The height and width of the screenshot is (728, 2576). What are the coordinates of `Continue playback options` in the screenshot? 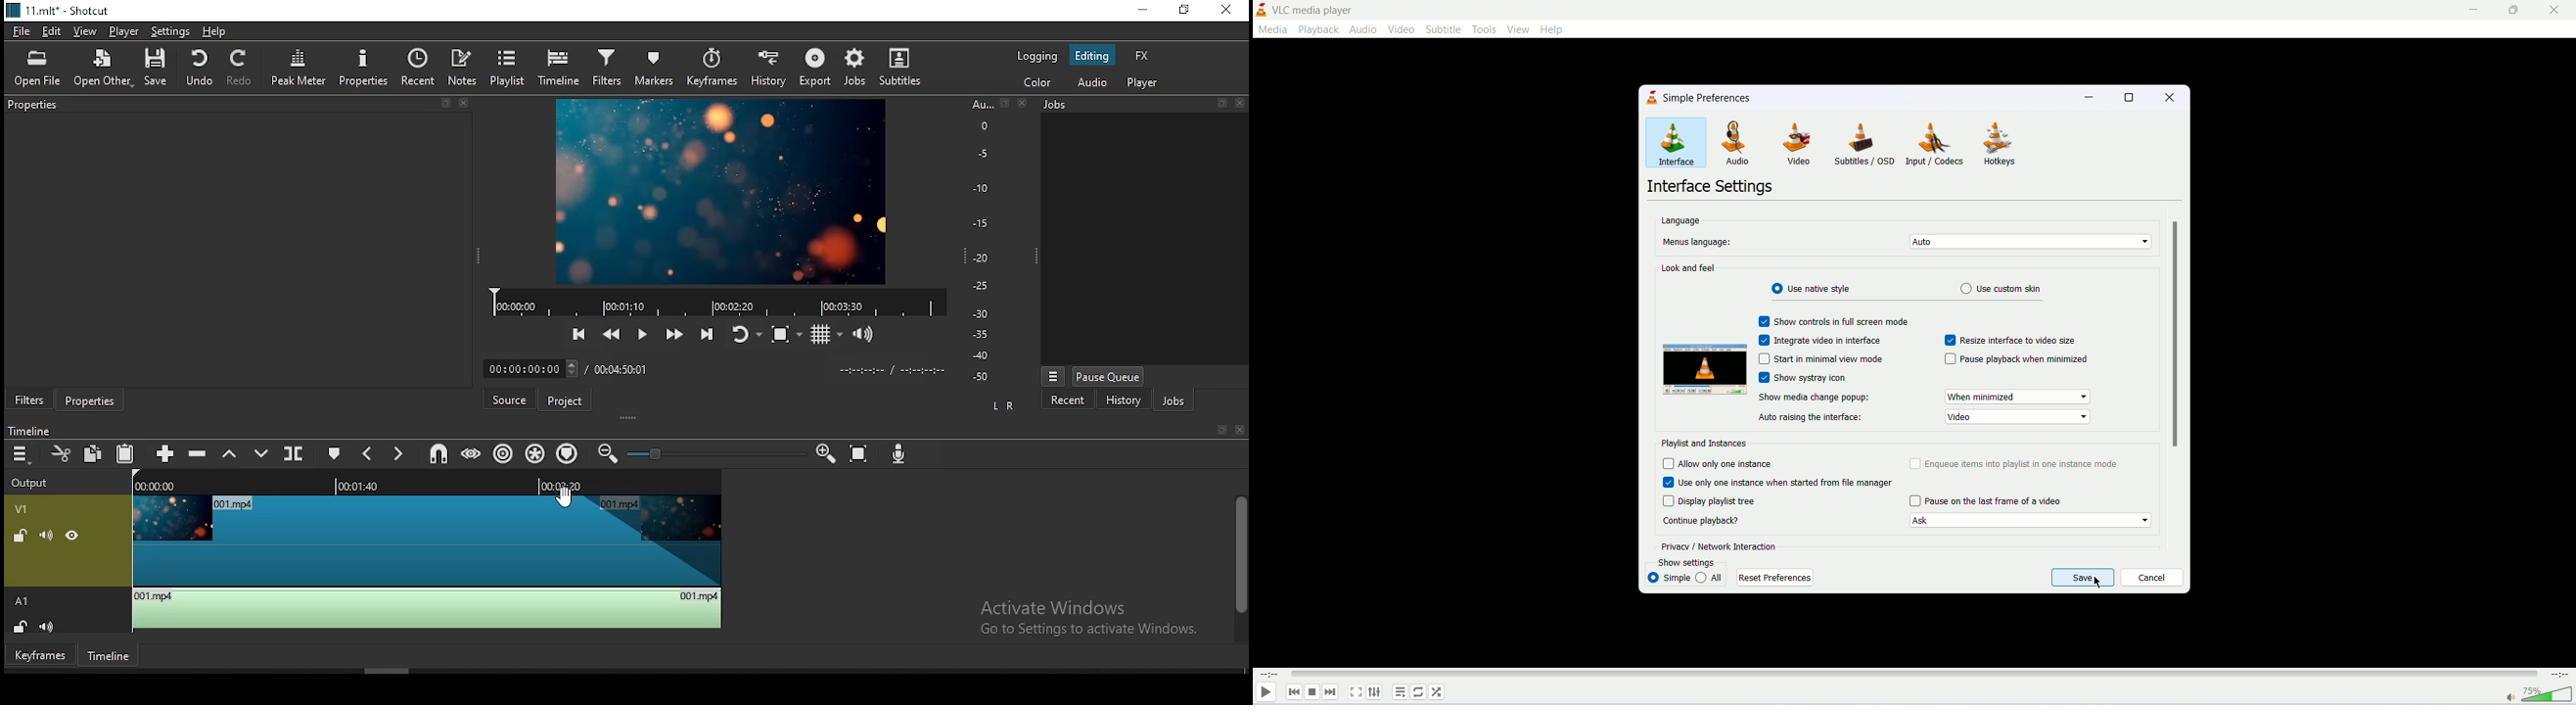 It's located at (2031, 521).